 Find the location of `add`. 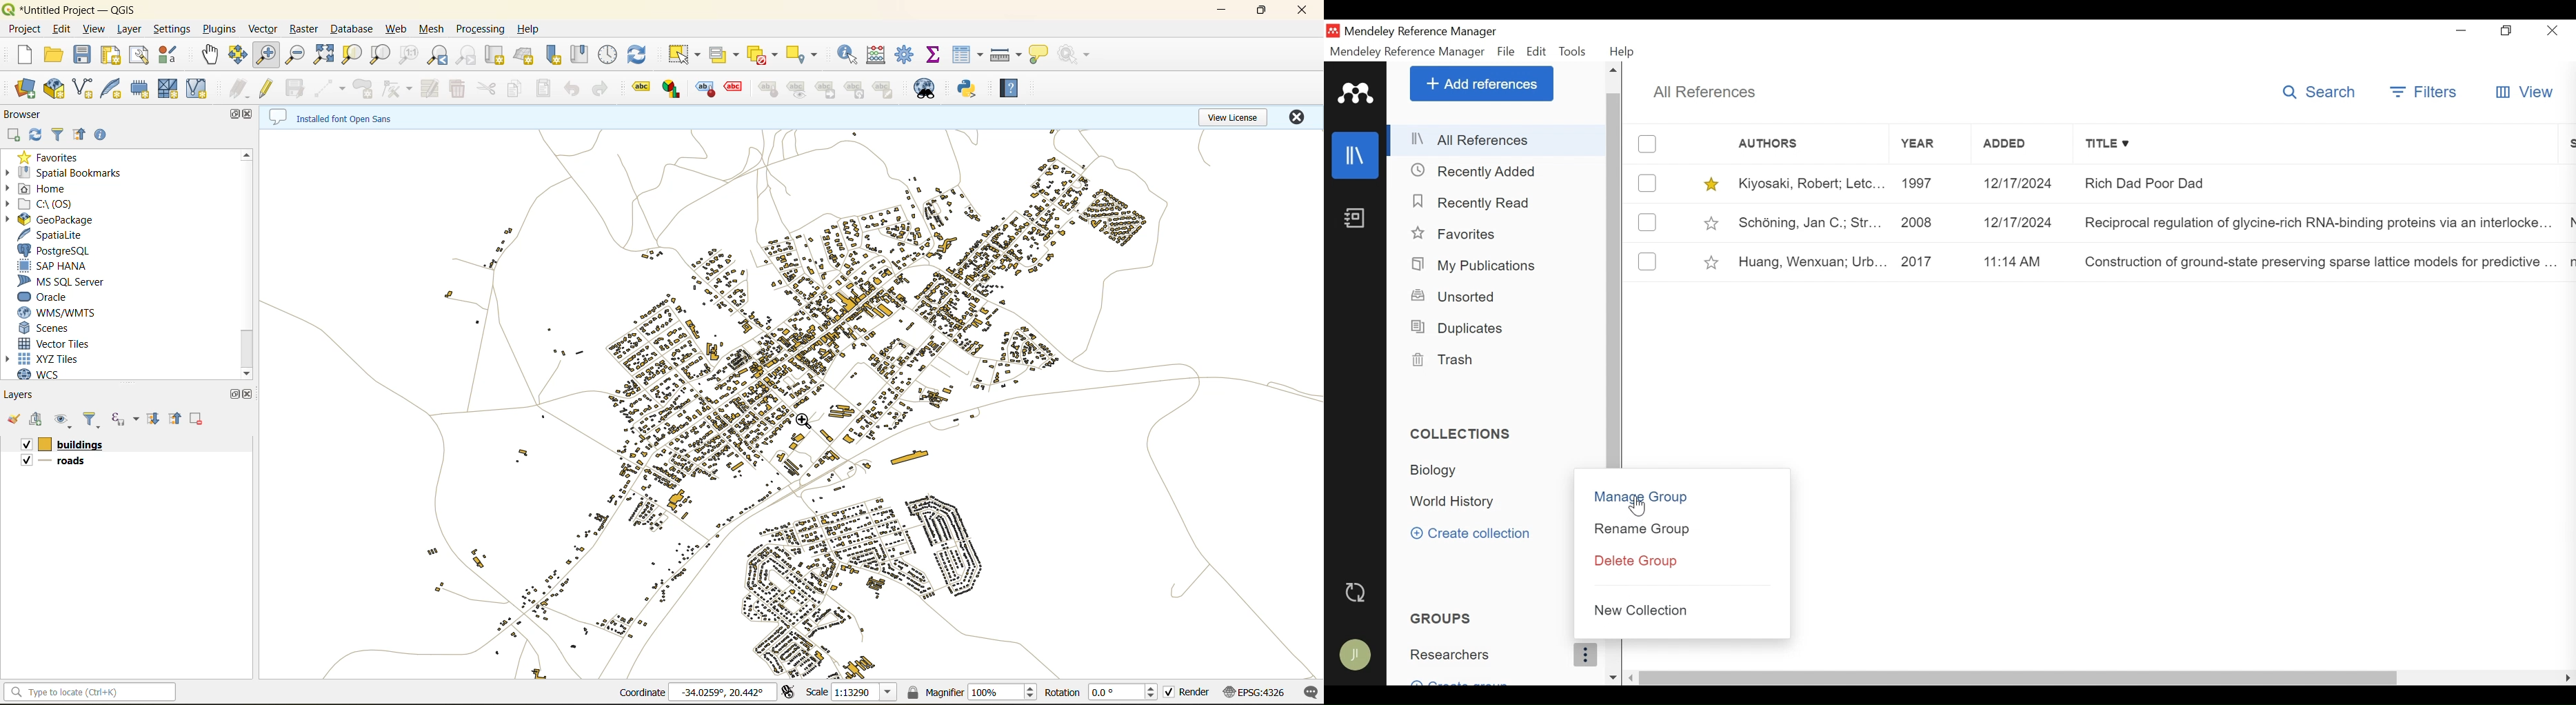

add is located at coordinates (15, 135).